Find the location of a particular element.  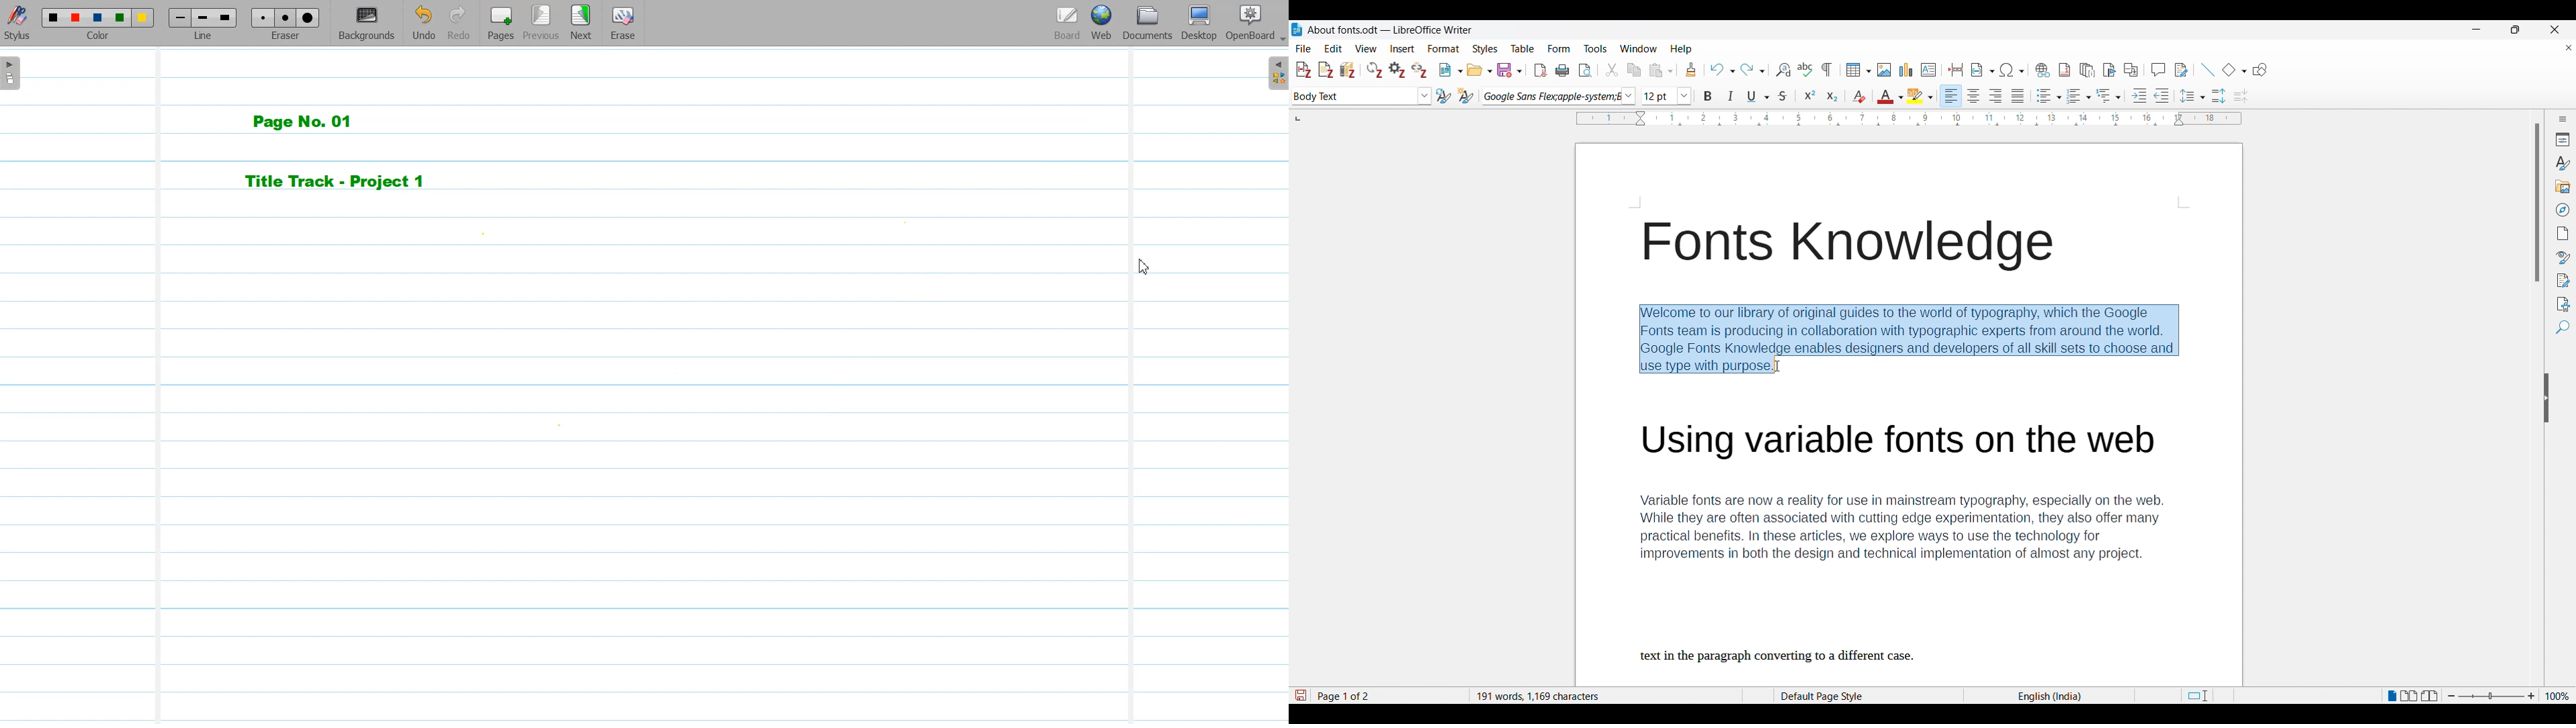

Current zoom factor is located at coordinates (2558, 696).